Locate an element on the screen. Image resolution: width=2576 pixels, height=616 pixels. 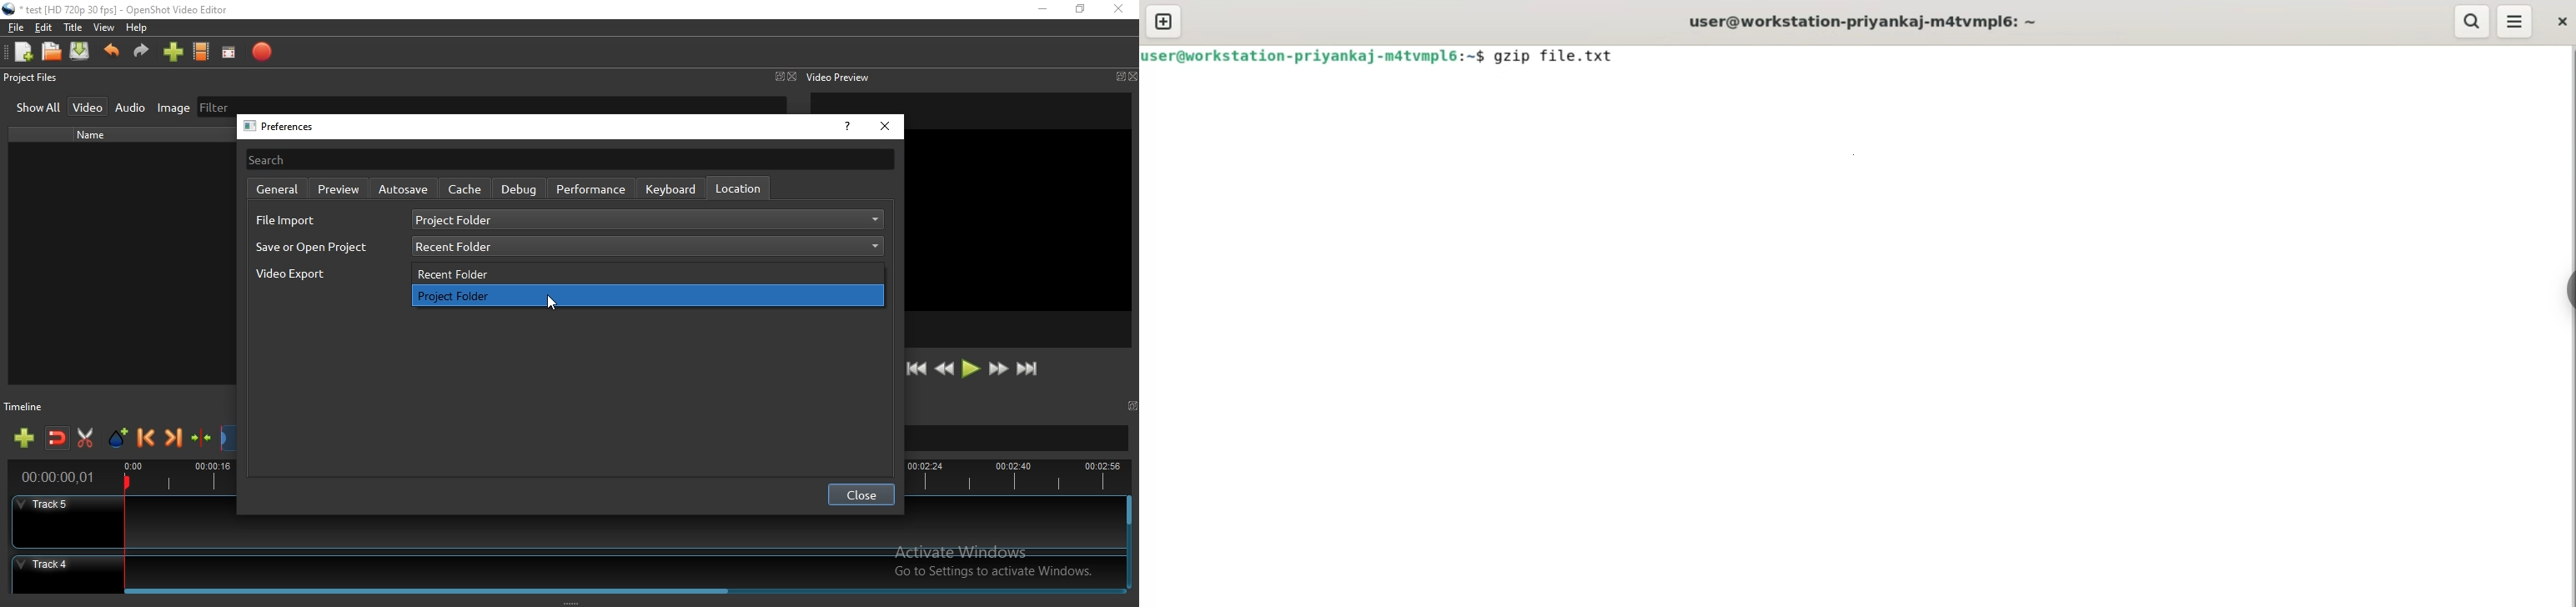
Full screen  is located at coordinates (232, 53).